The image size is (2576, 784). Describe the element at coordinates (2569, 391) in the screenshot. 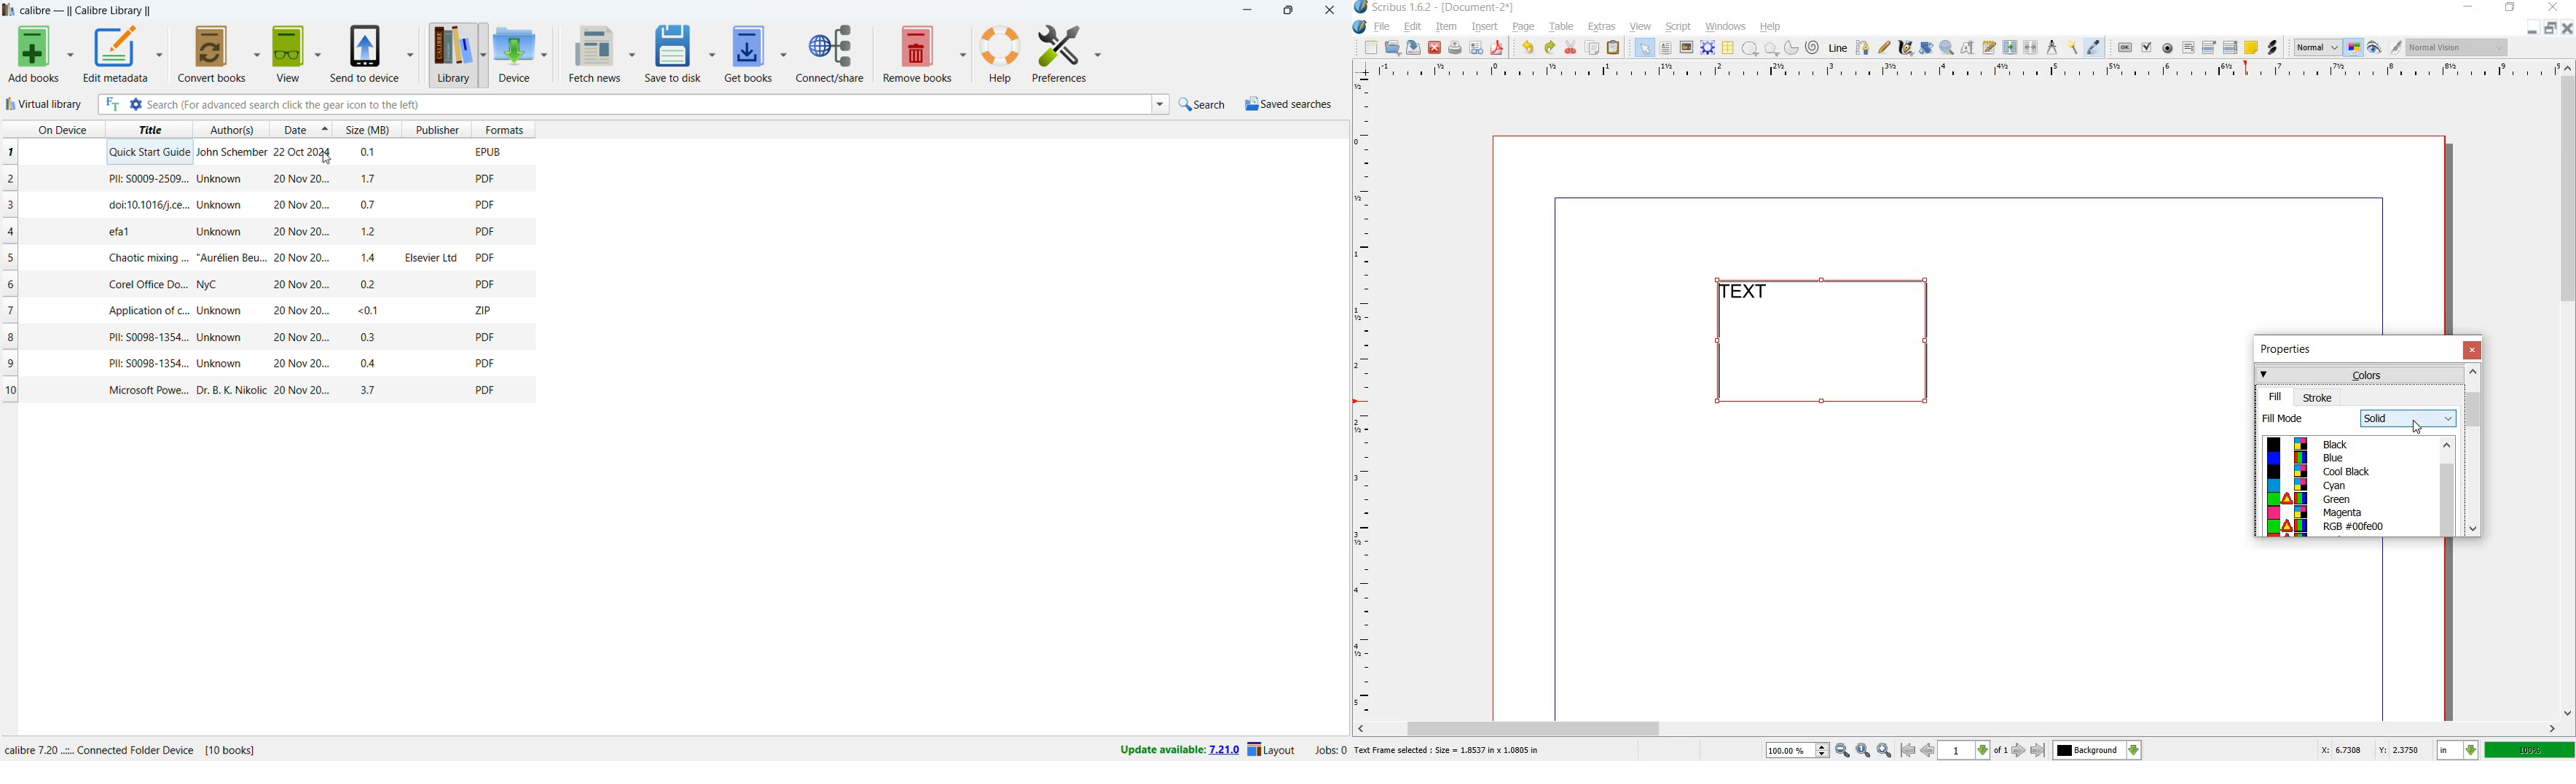

I see `scroll bar` at that location.